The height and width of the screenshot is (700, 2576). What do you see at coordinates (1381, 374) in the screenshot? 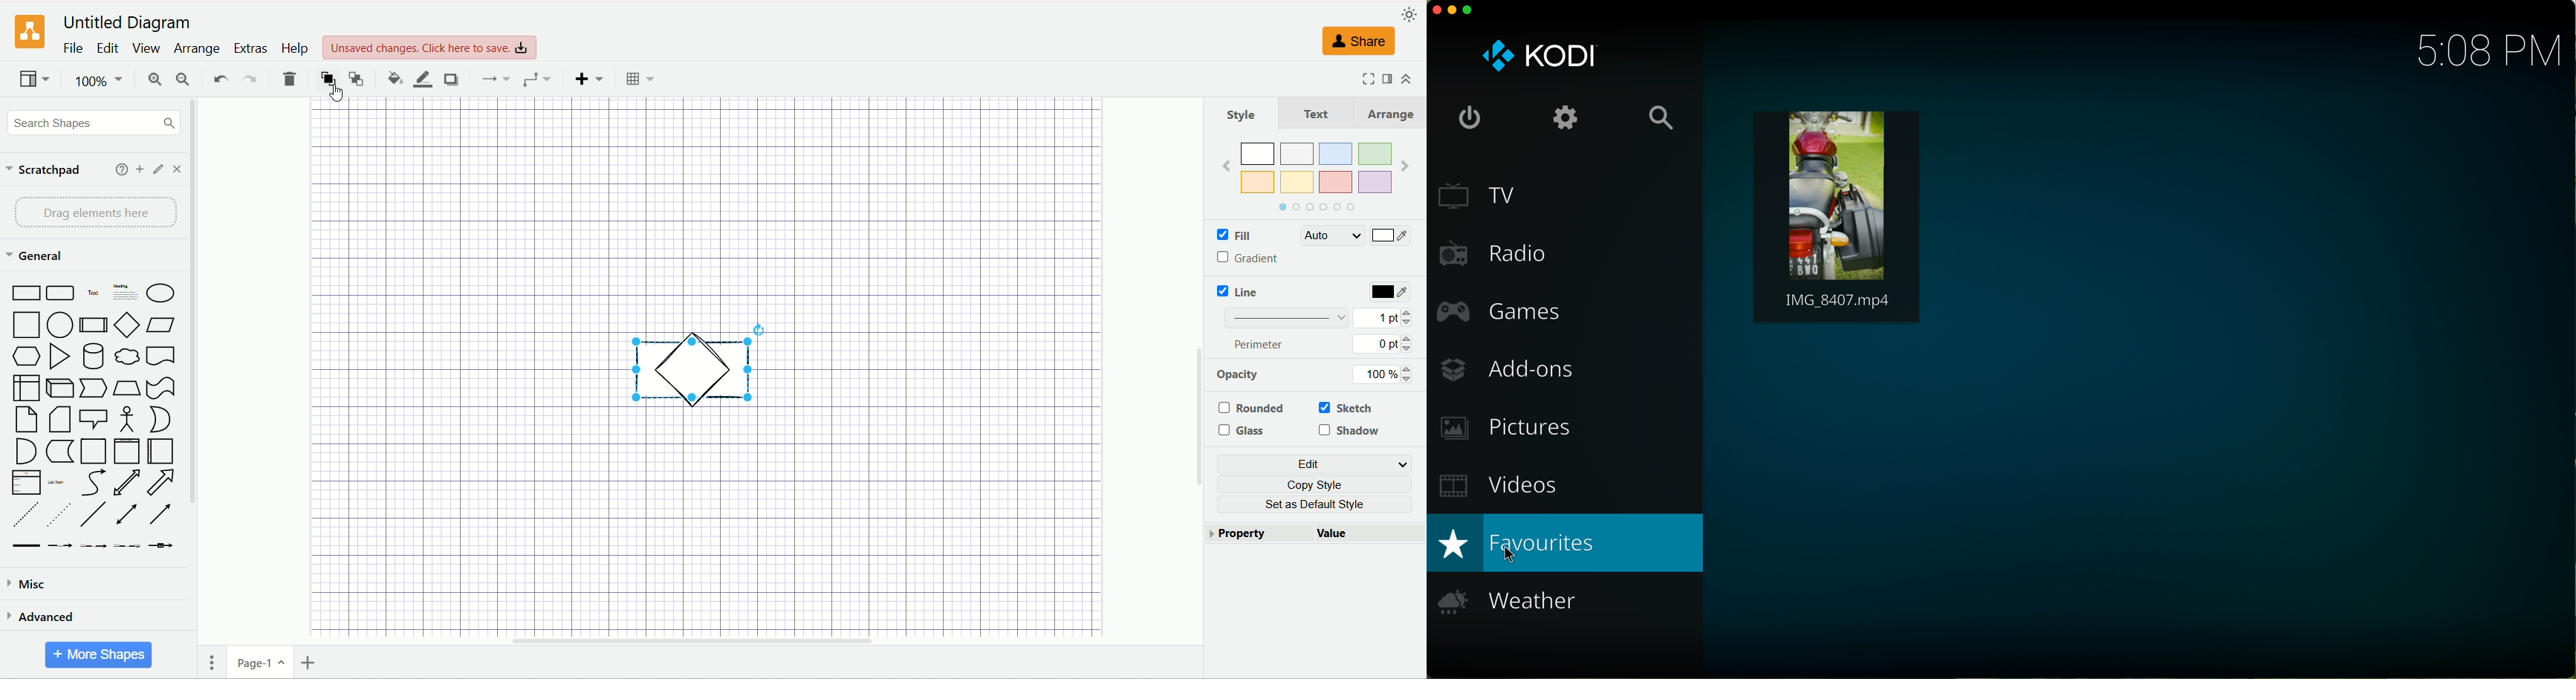
I see `100%` at bounding box center [1381, 374].